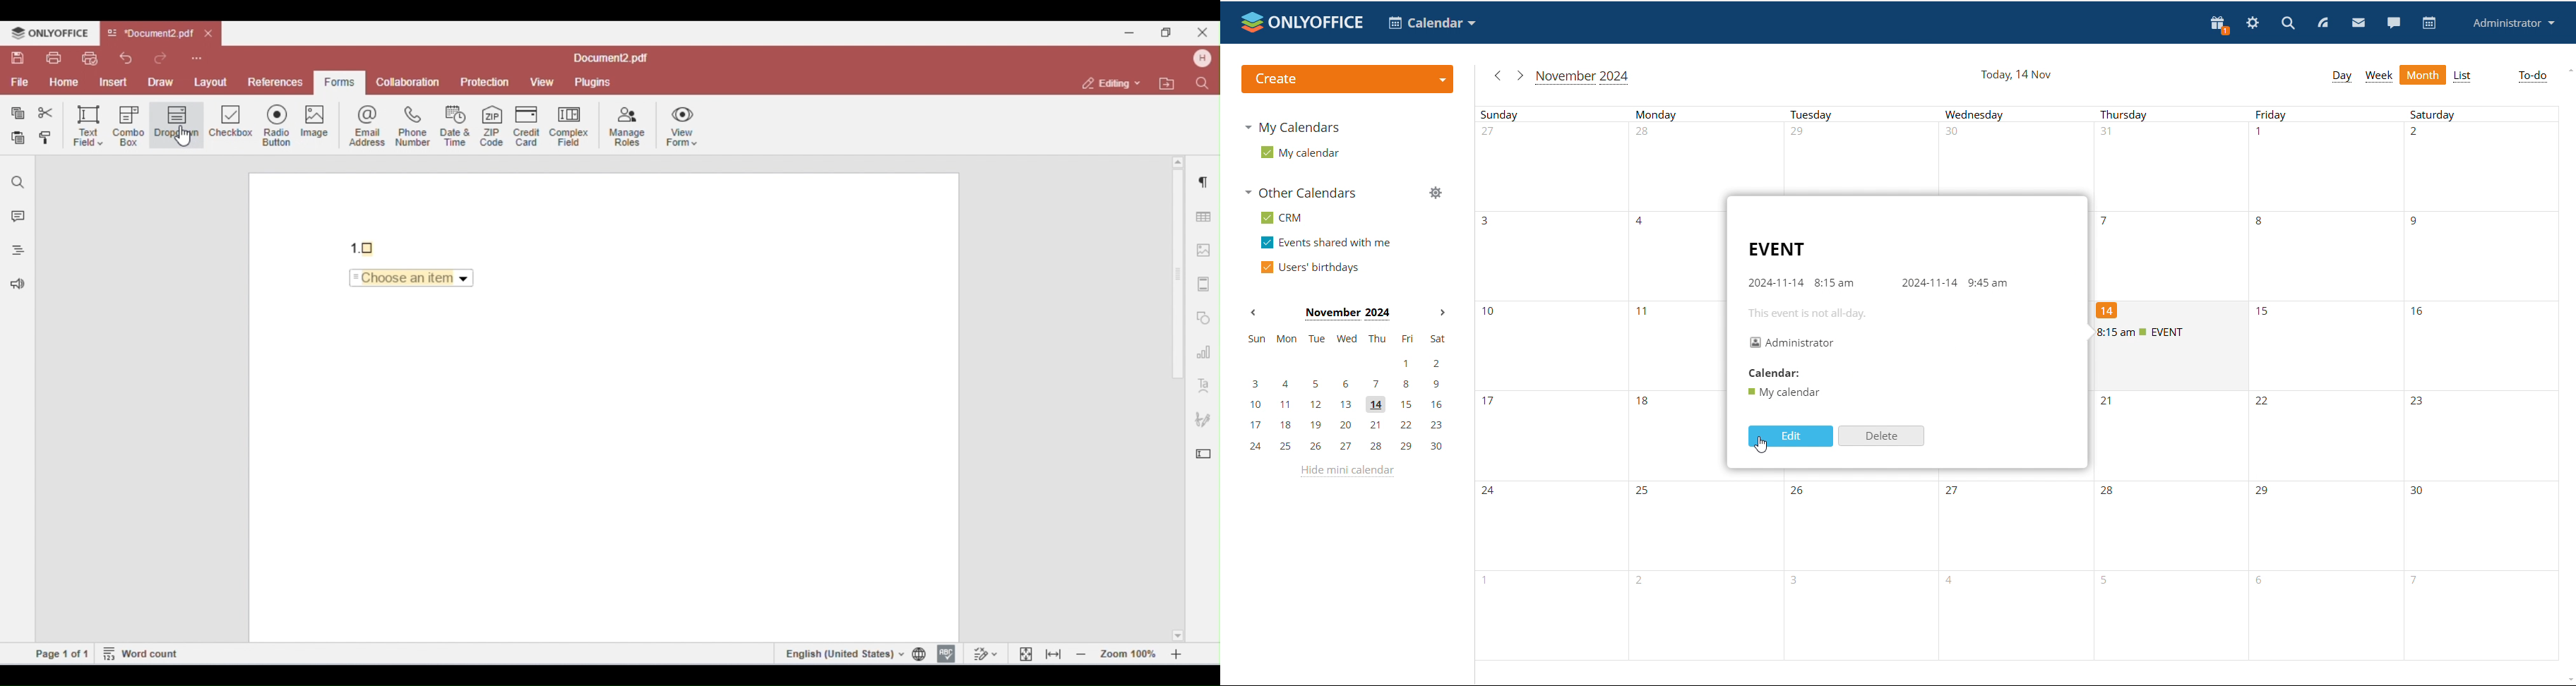 This screenshot has height=700, width=2576. What do you see at coordinates (1593, 254) in the screenshot?
I see `3, 4` at bounding box center [1593, 254].